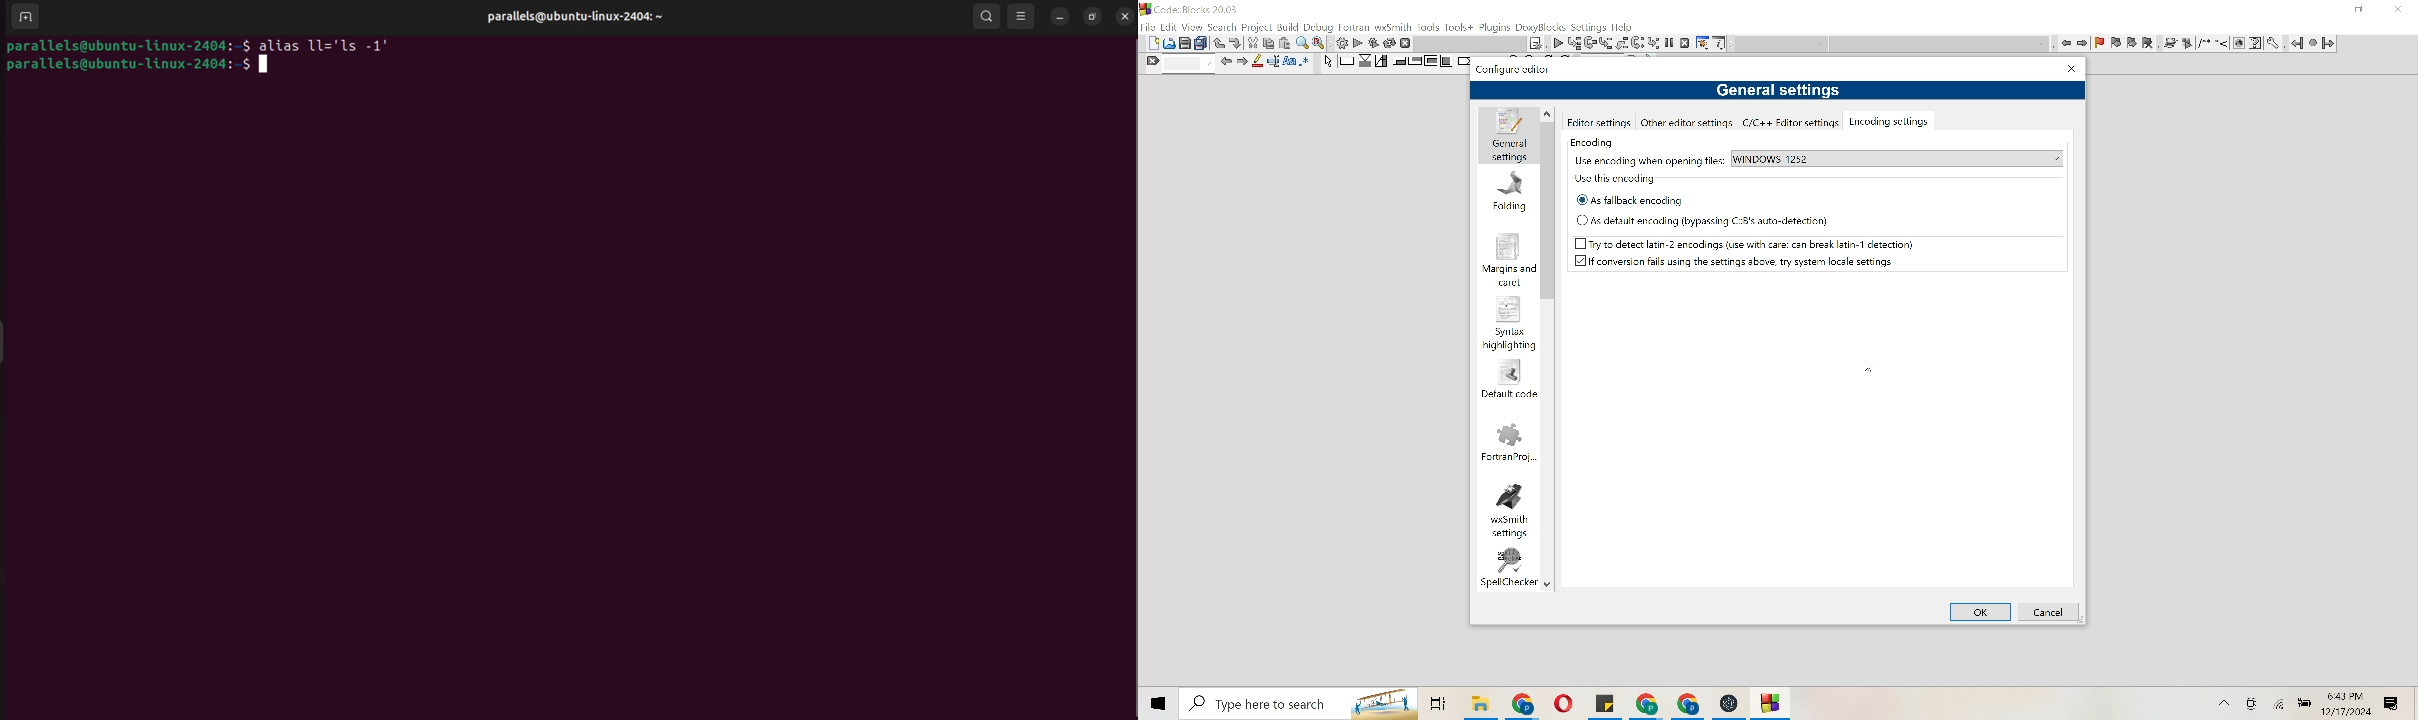 The image size is (2436, 728). What do you see at coordinates (1318, 27) in the screenshot?
I see `Debug` at bounding box center [1318, 27].